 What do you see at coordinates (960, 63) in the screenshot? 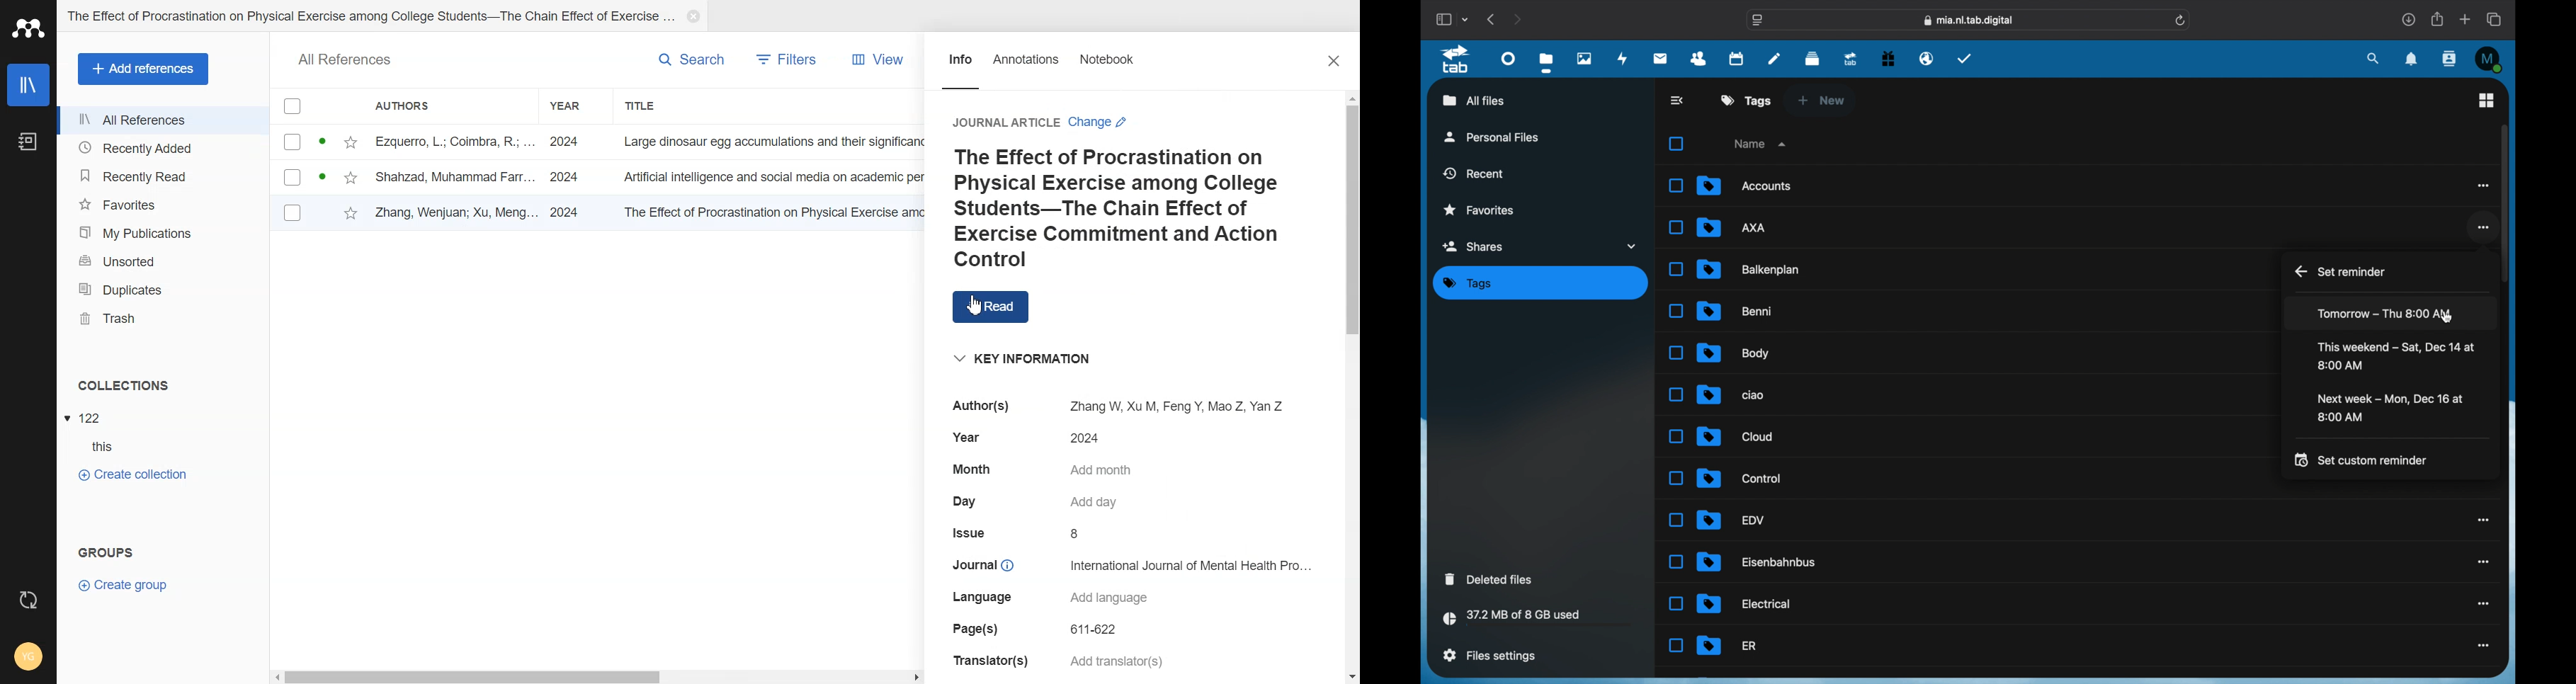
I see `Info` at bounding box center [960, 63].